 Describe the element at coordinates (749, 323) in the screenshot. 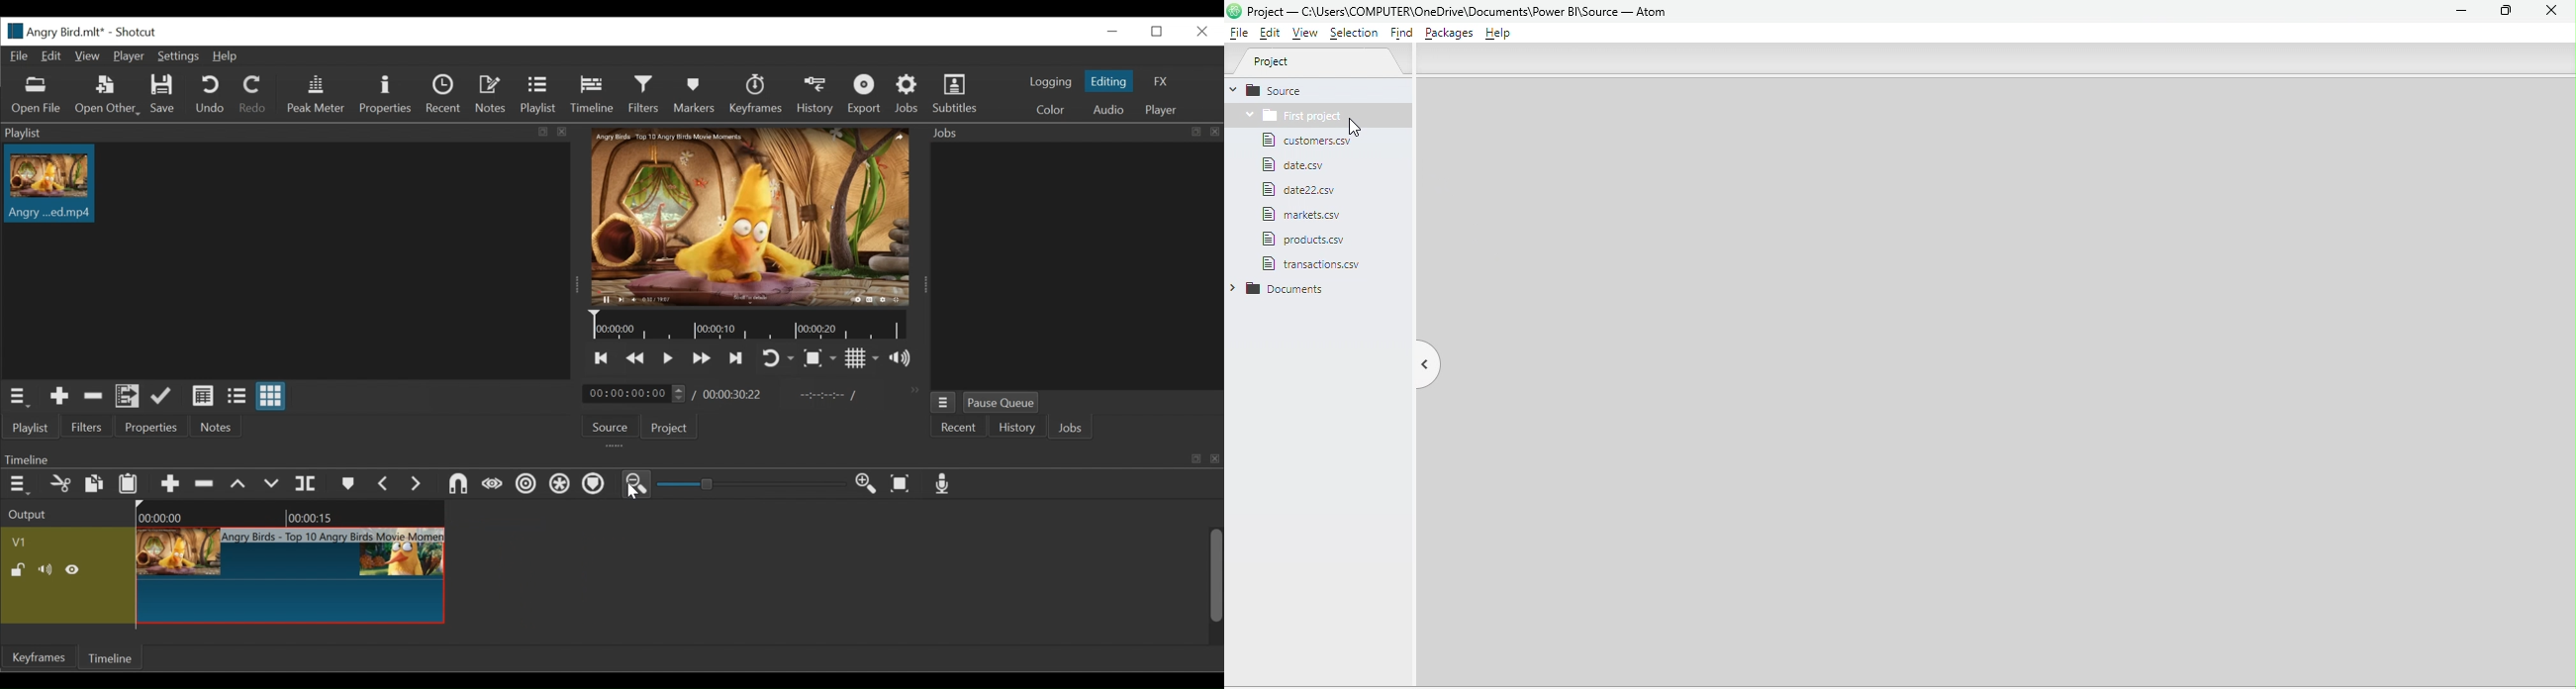

I see `Timeline` at that location.